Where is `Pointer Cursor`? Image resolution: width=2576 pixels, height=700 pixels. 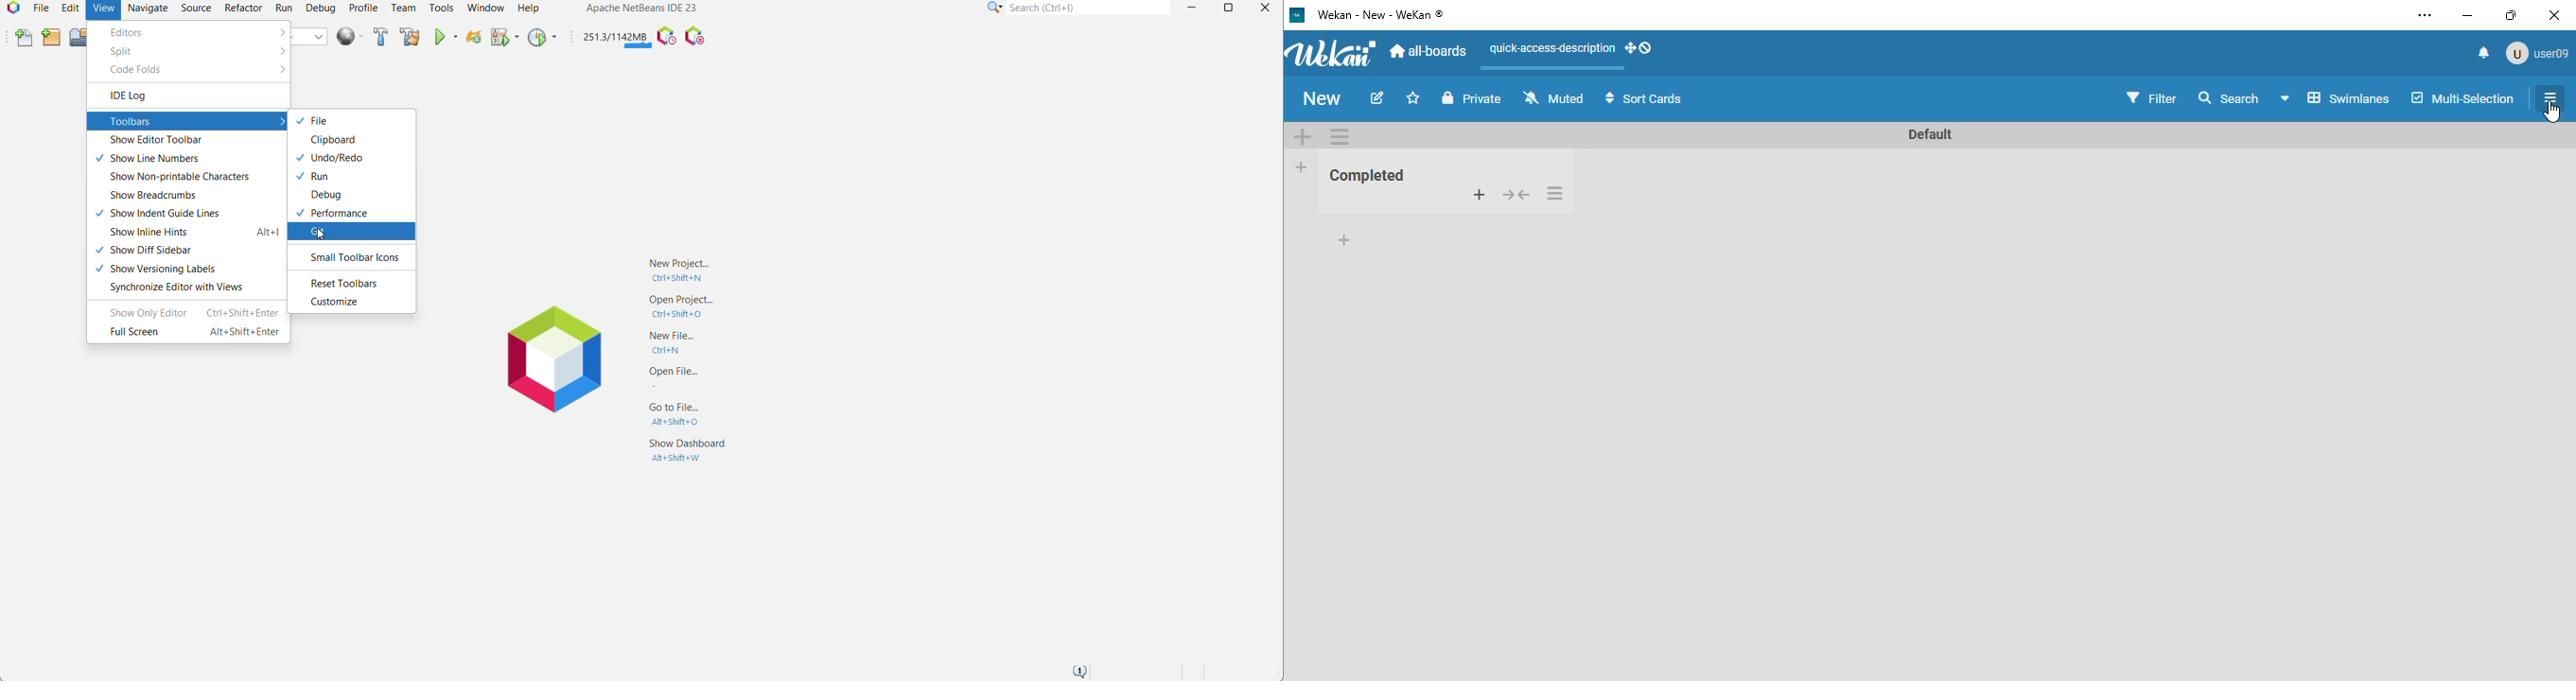
Pointer Cursor is located at coordinates (323, 231).